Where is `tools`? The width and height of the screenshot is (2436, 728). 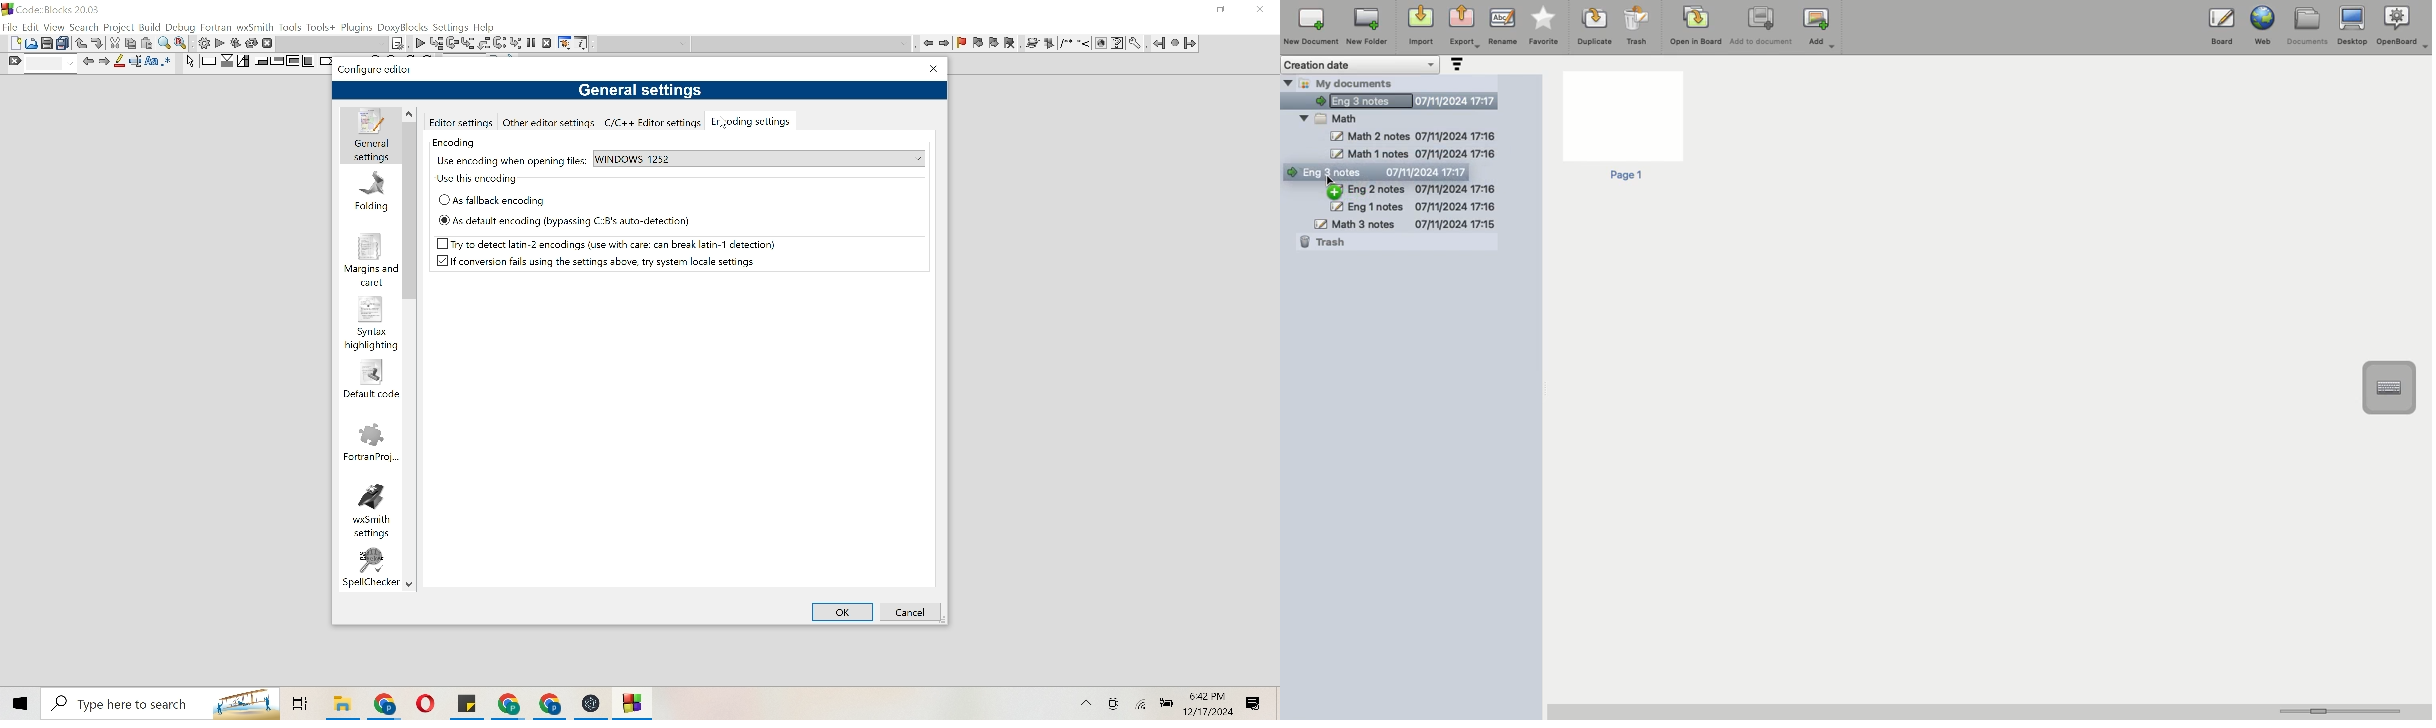
tools is located at coordinates (1137, 44).